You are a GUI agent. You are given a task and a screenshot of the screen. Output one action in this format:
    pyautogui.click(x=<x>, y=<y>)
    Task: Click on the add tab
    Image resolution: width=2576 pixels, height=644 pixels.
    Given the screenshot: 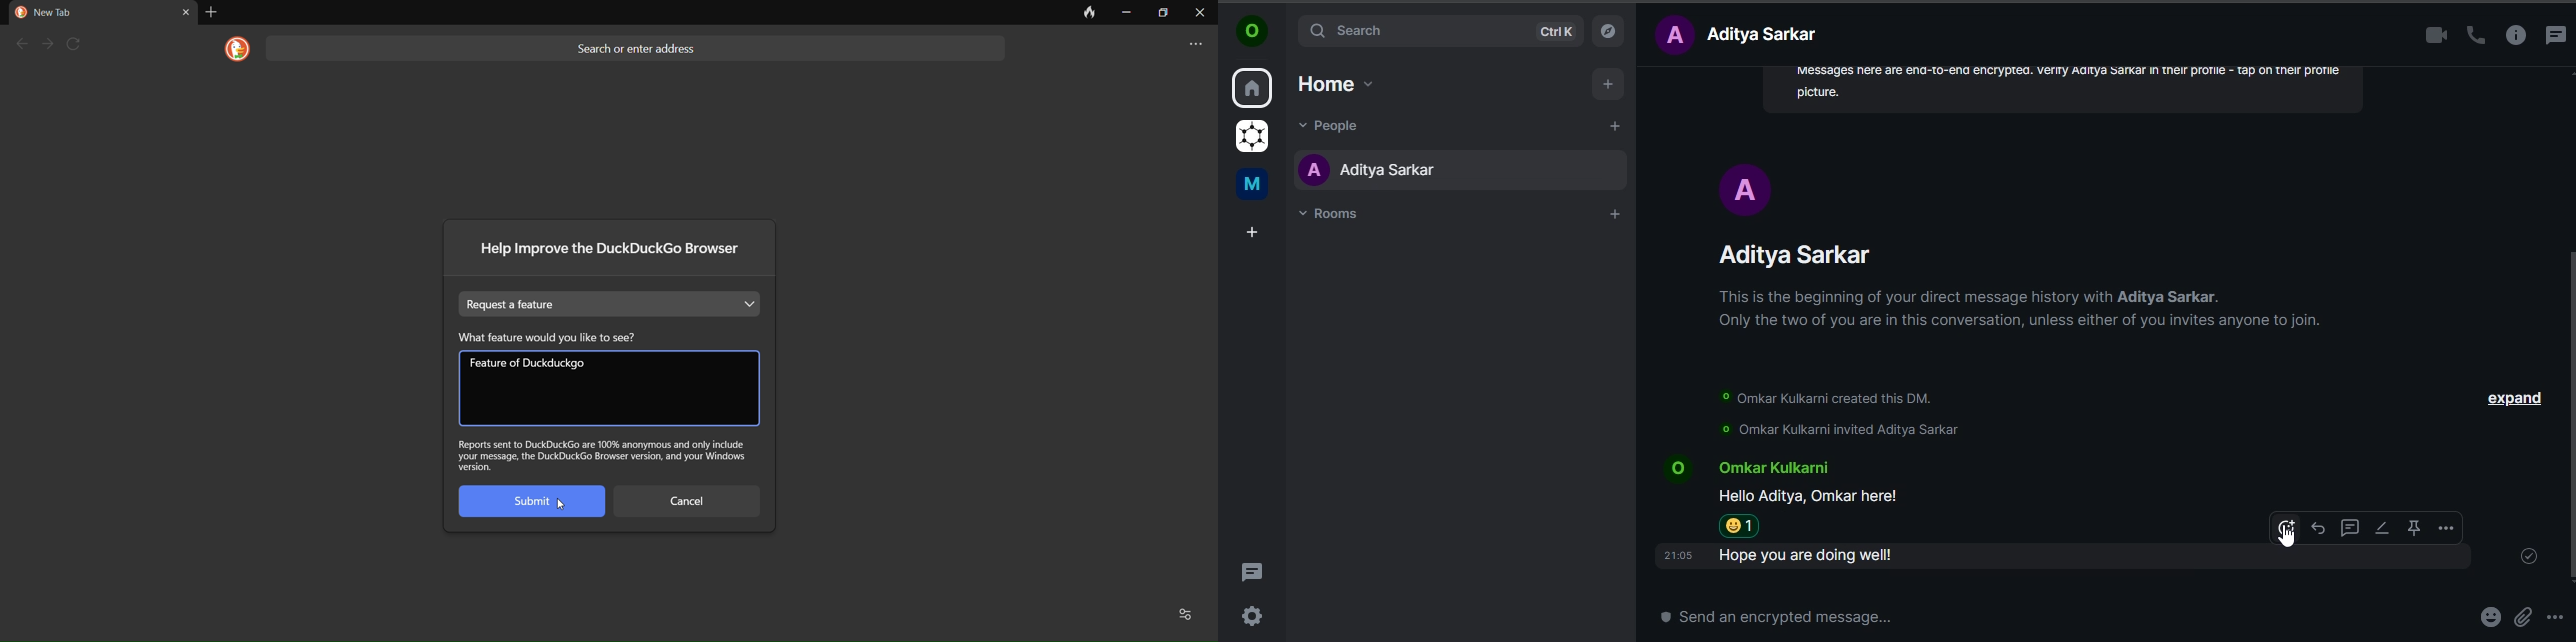 What is the action you would take?
    pyautogui.click(x=210, y=12)
    